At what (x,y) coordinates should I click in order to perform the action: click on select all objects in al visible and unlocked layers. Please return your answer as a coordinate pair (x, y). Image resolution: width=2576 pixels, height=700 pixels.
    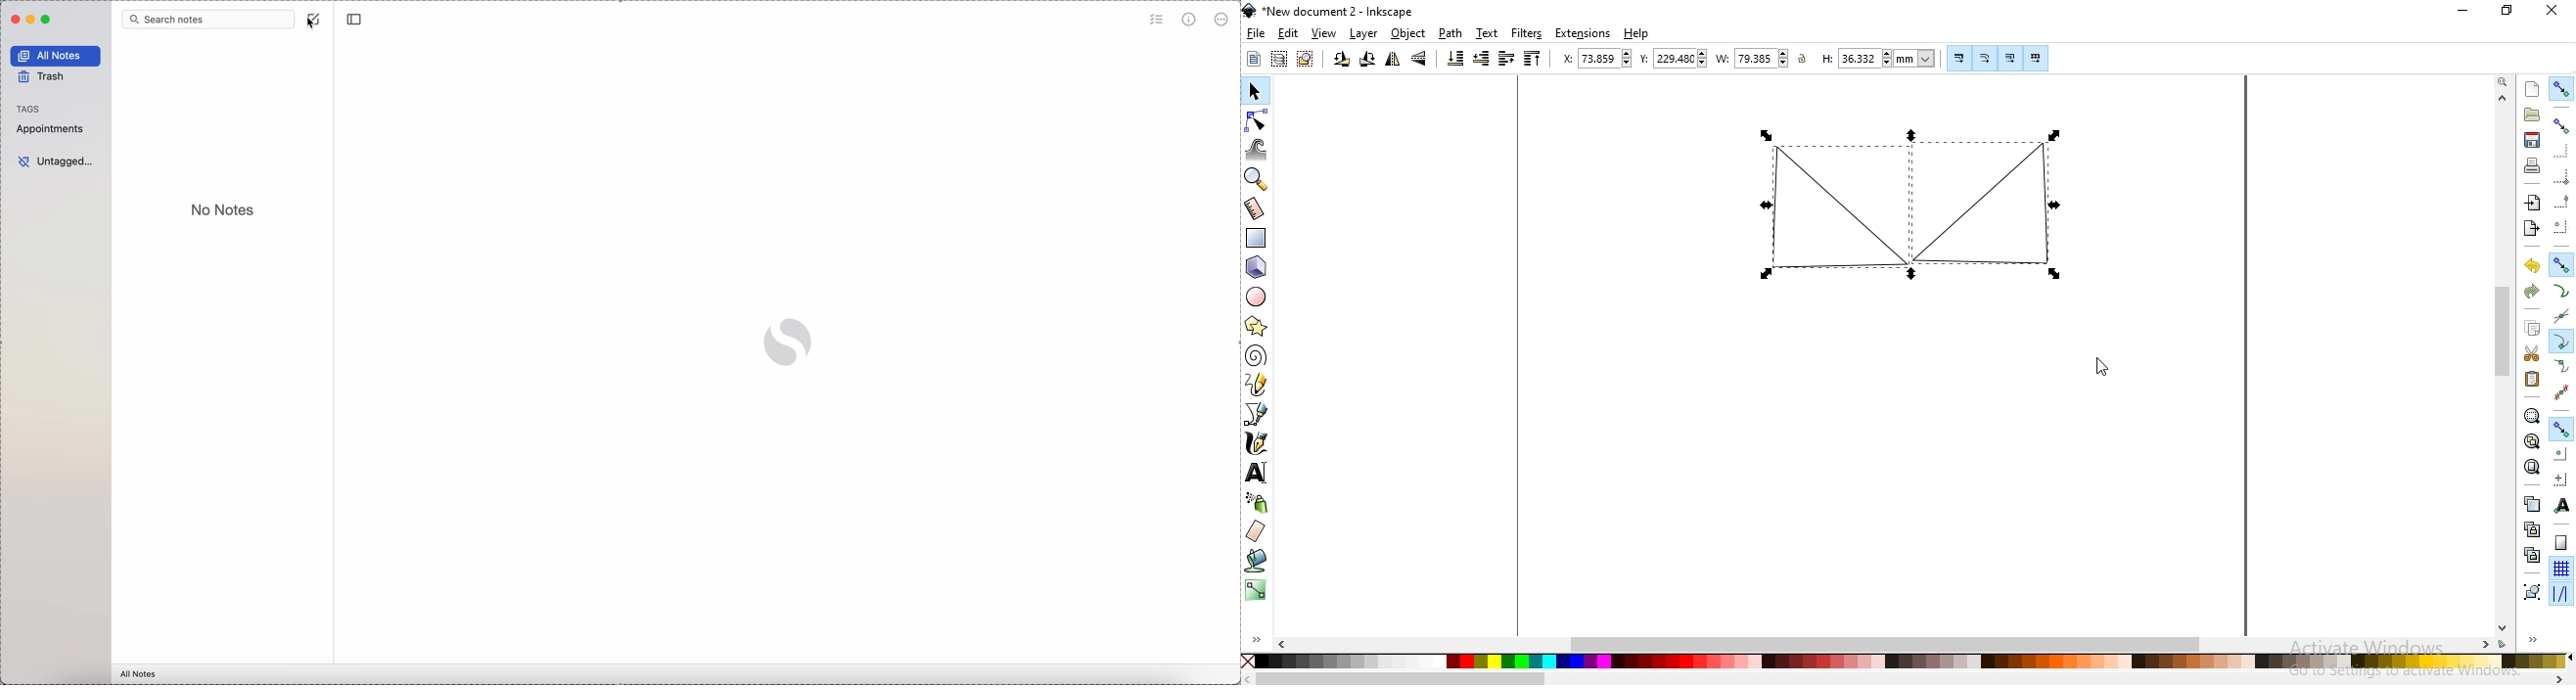
    Looking at the image, I should click on (1278, 61).